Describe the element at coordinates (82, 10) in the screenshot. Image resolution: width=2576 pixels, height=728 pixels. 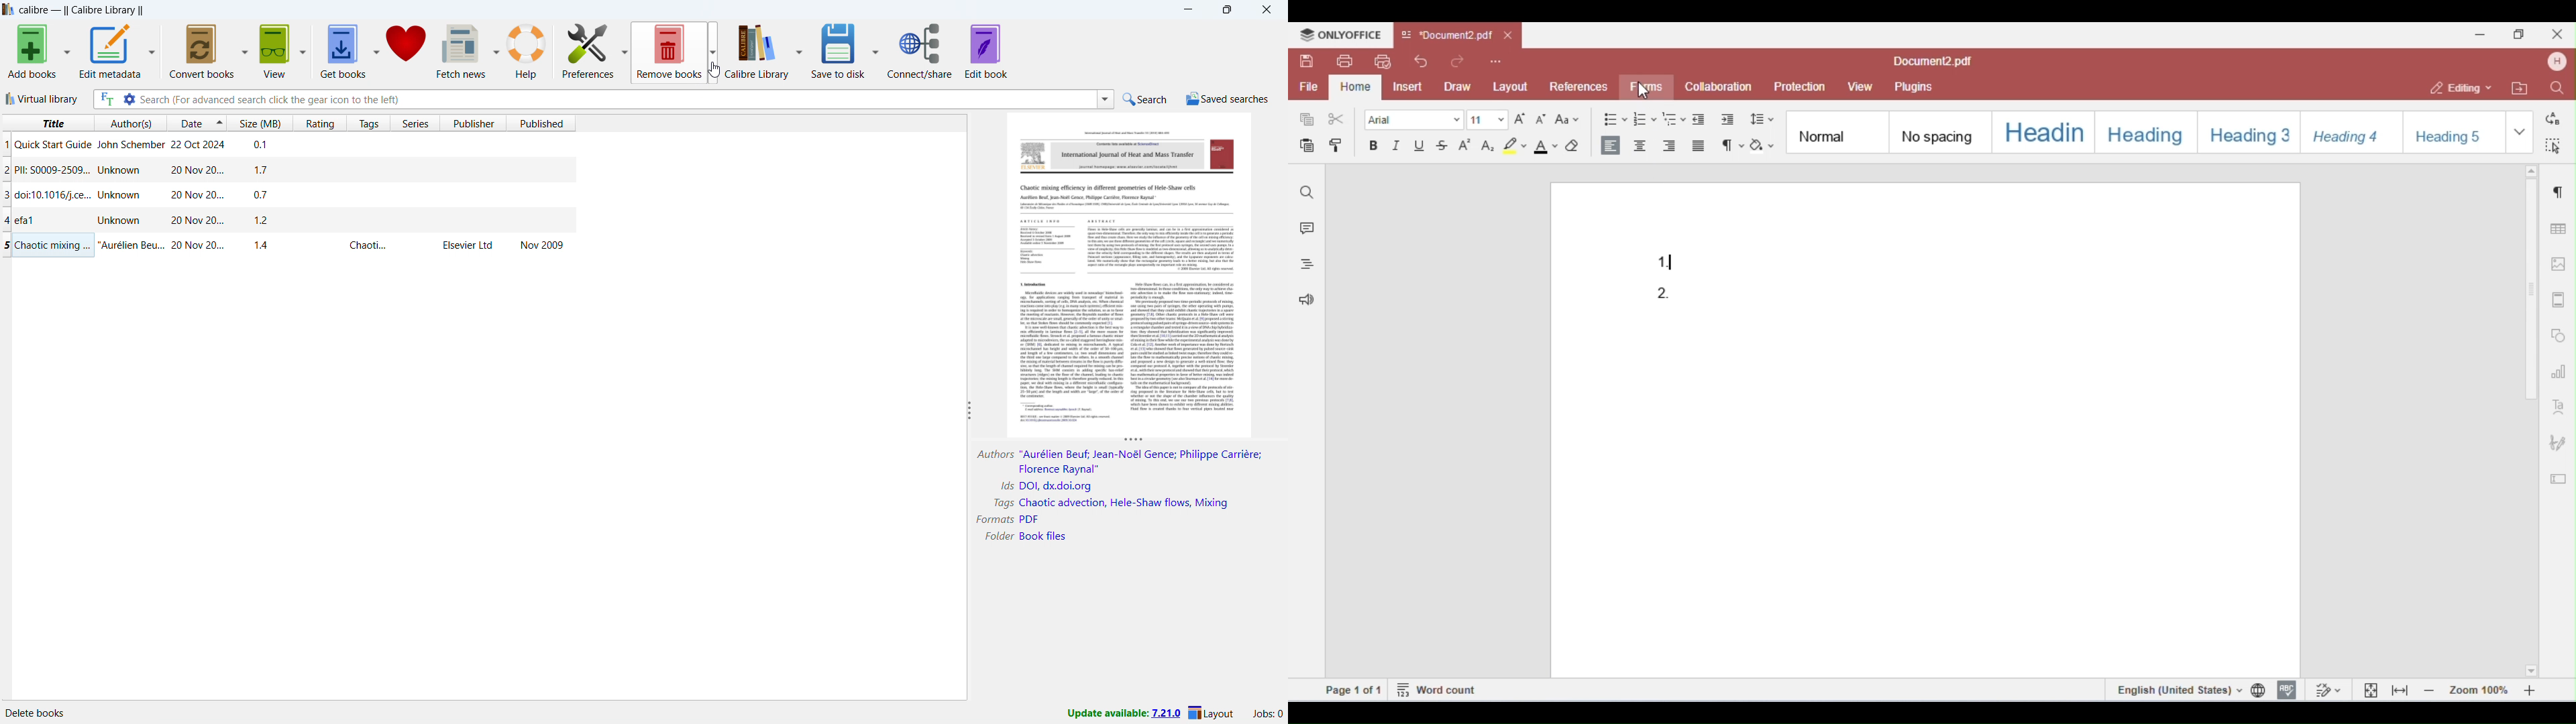
I see `title` at that location.